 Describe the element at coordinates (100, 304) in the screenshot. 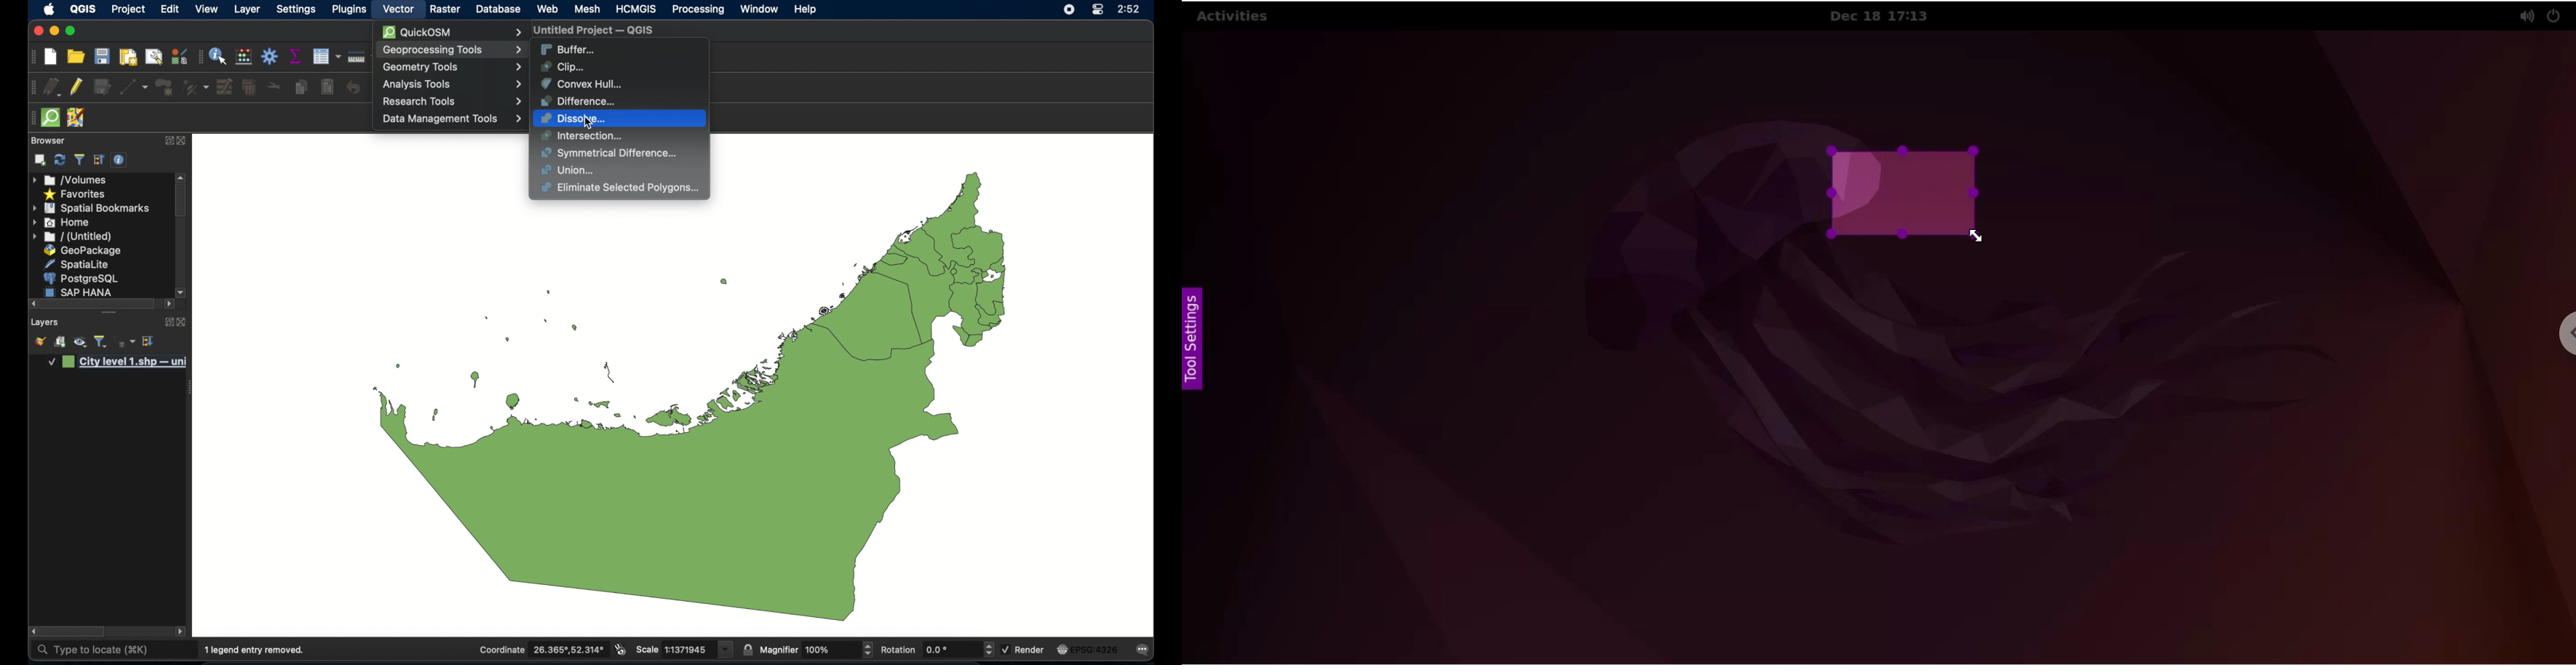

I see `scroll box` at that location.